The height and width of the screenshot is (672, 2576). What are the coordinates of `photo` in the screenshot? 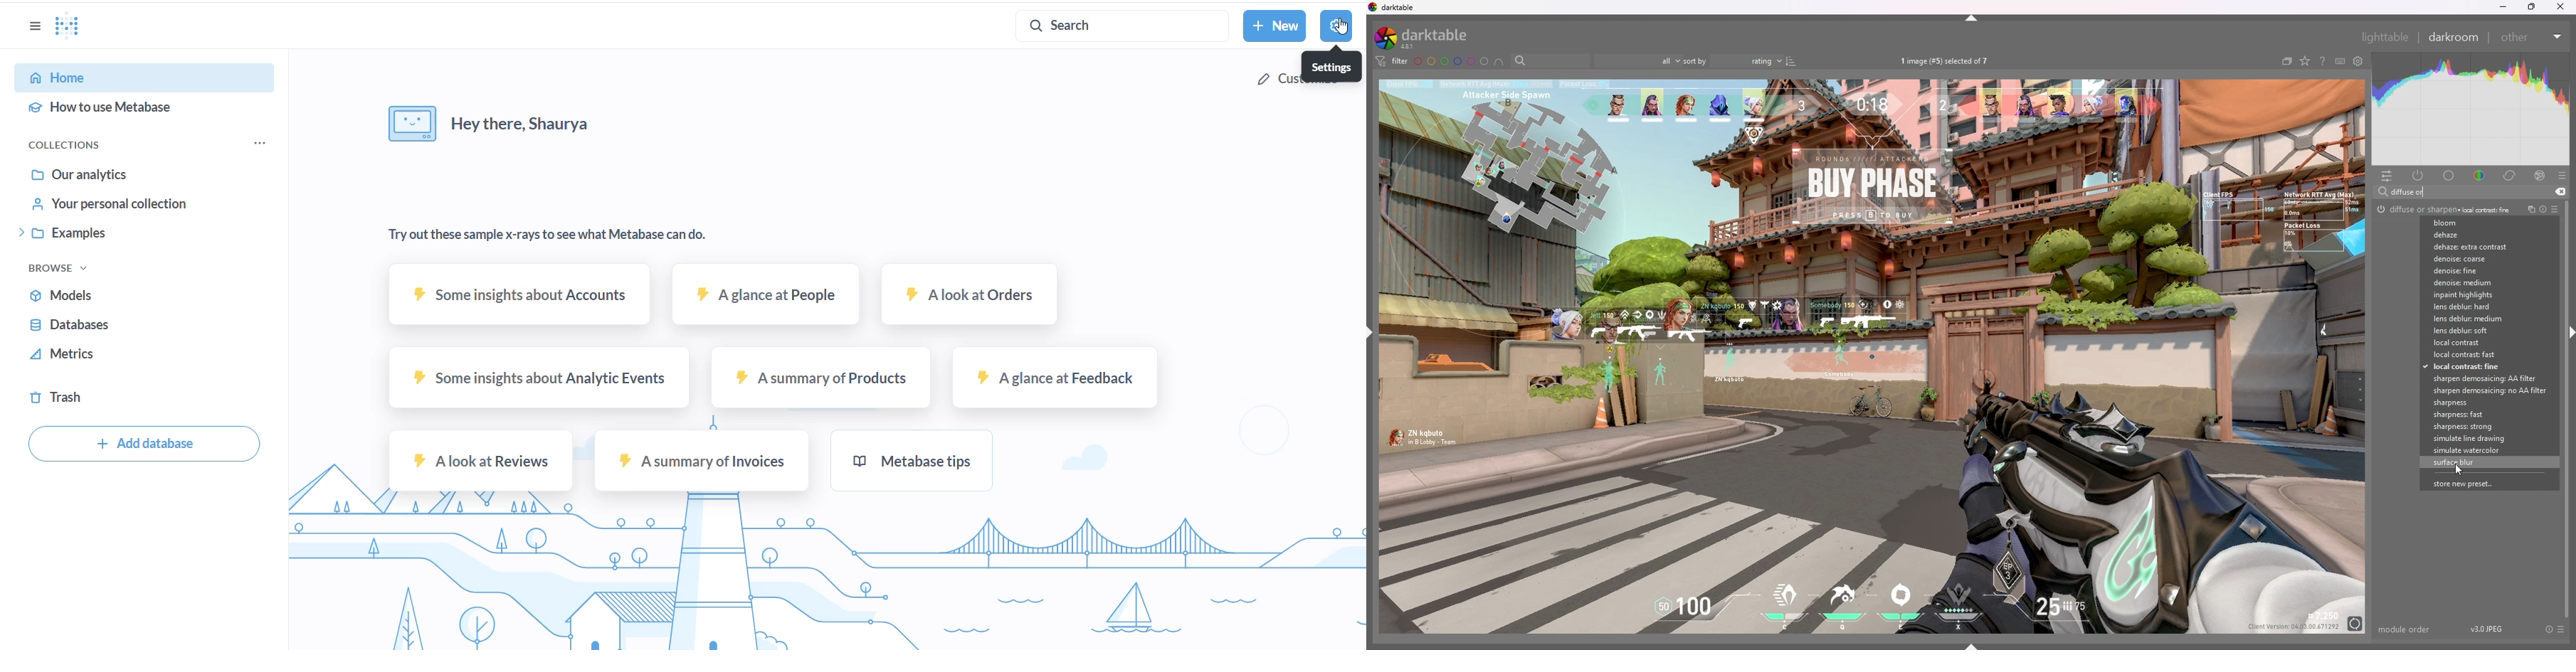 It's located at (1870, 357).